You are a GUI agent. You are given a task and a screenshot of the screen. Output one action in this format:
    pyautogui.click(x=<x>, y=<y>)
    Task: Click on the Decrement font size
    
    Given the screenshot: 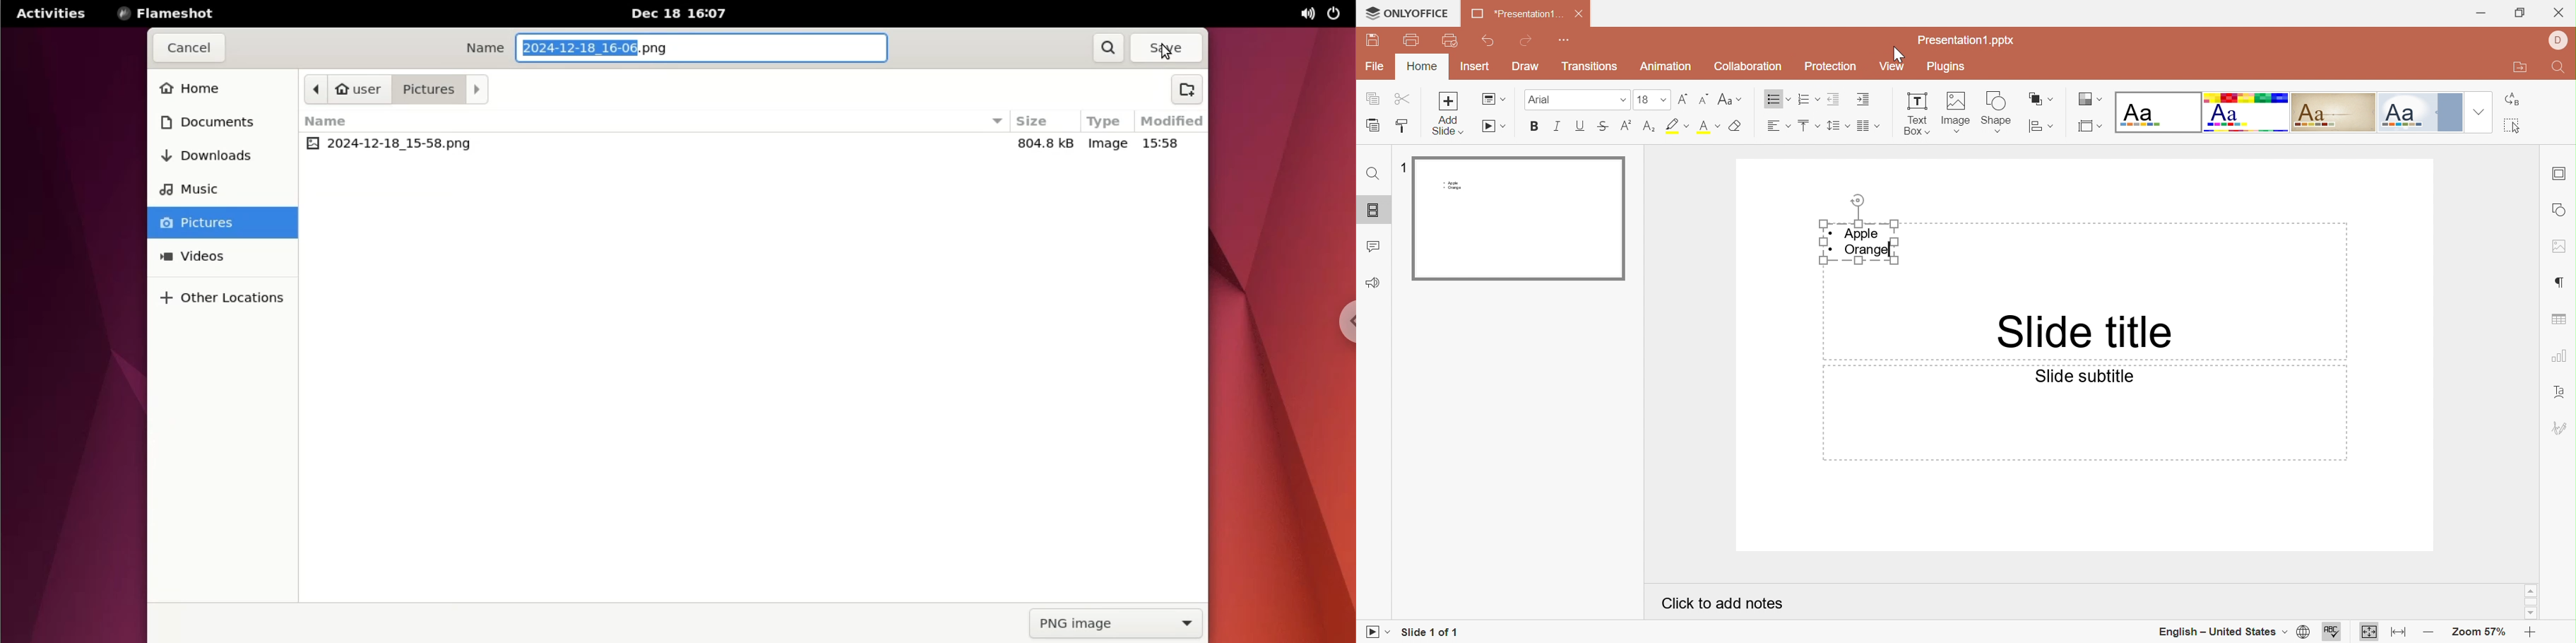 What is the action you would take?
    pyautogui.click(x=1703, y=98)
    